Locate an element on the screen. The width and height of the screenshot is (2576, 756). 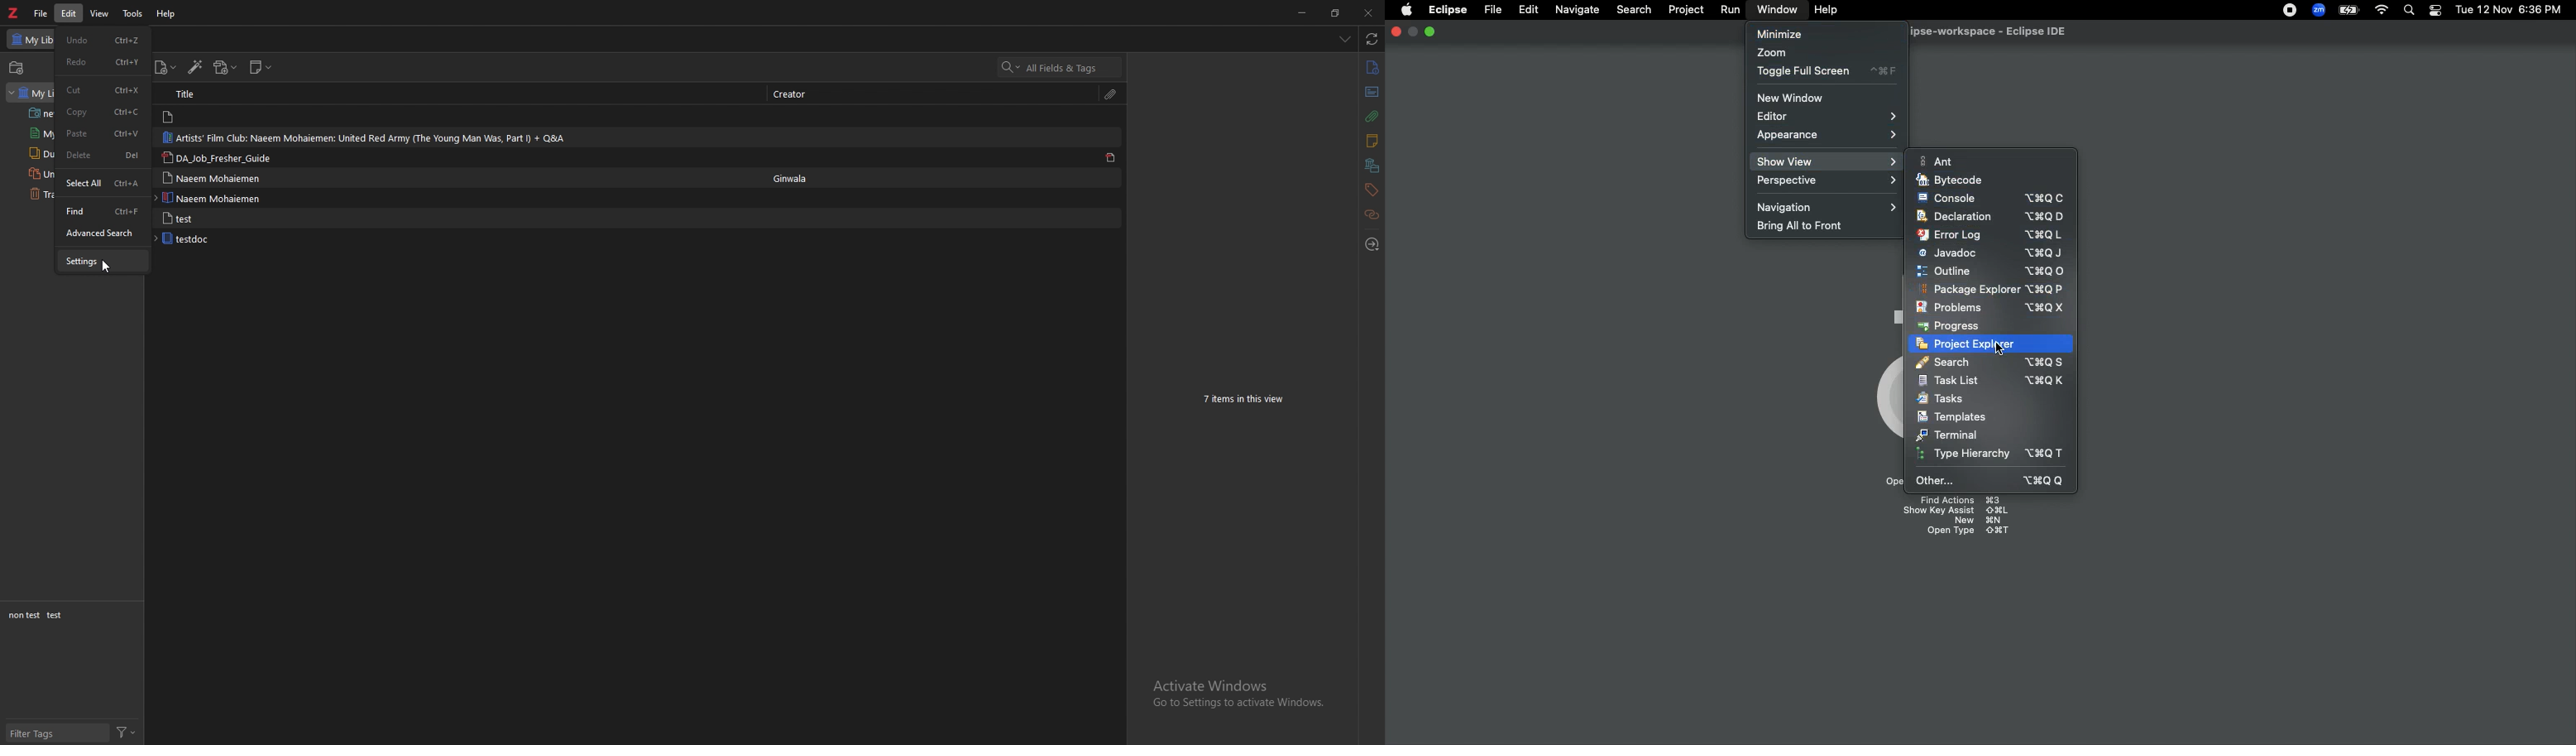
search all fields & Tags is located at coordinates (1060, 67).